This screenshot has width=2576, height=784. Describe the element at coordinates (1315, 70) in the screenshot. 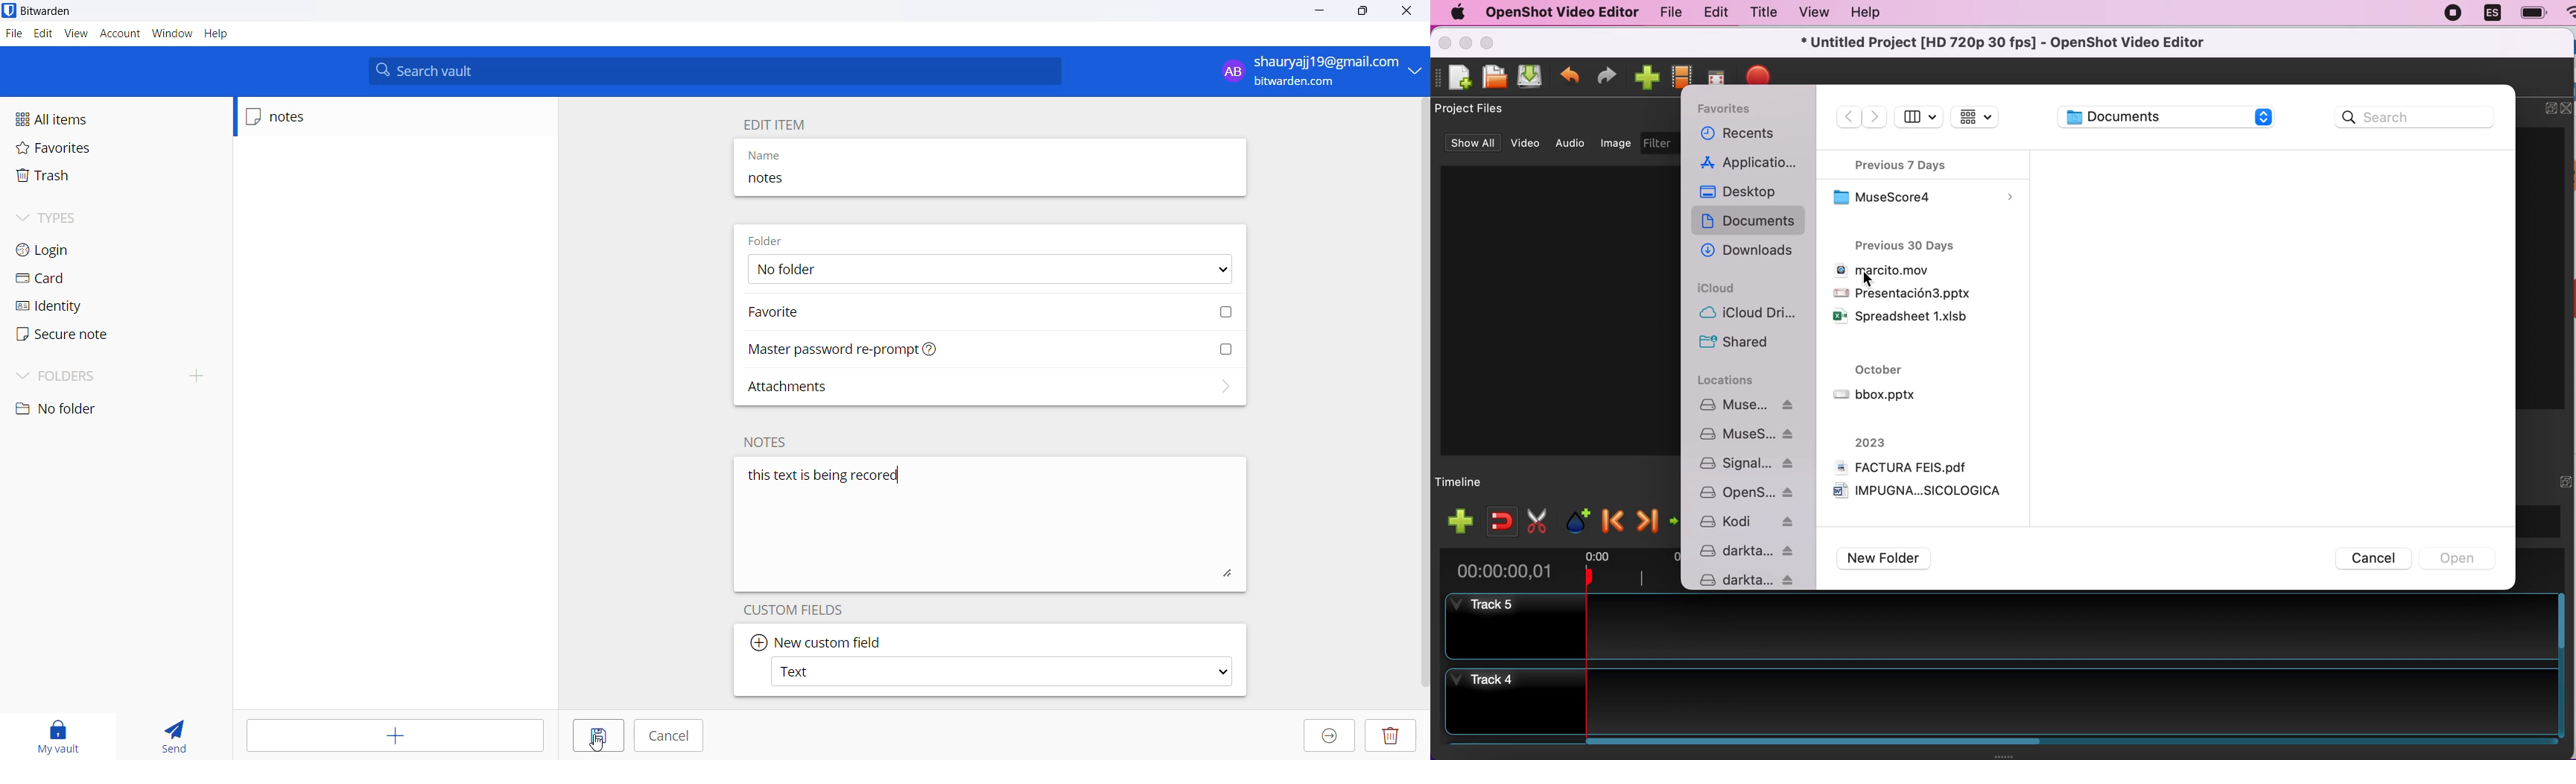

I see `shauryaji19@gmail.com bitwarden.com` at that location.